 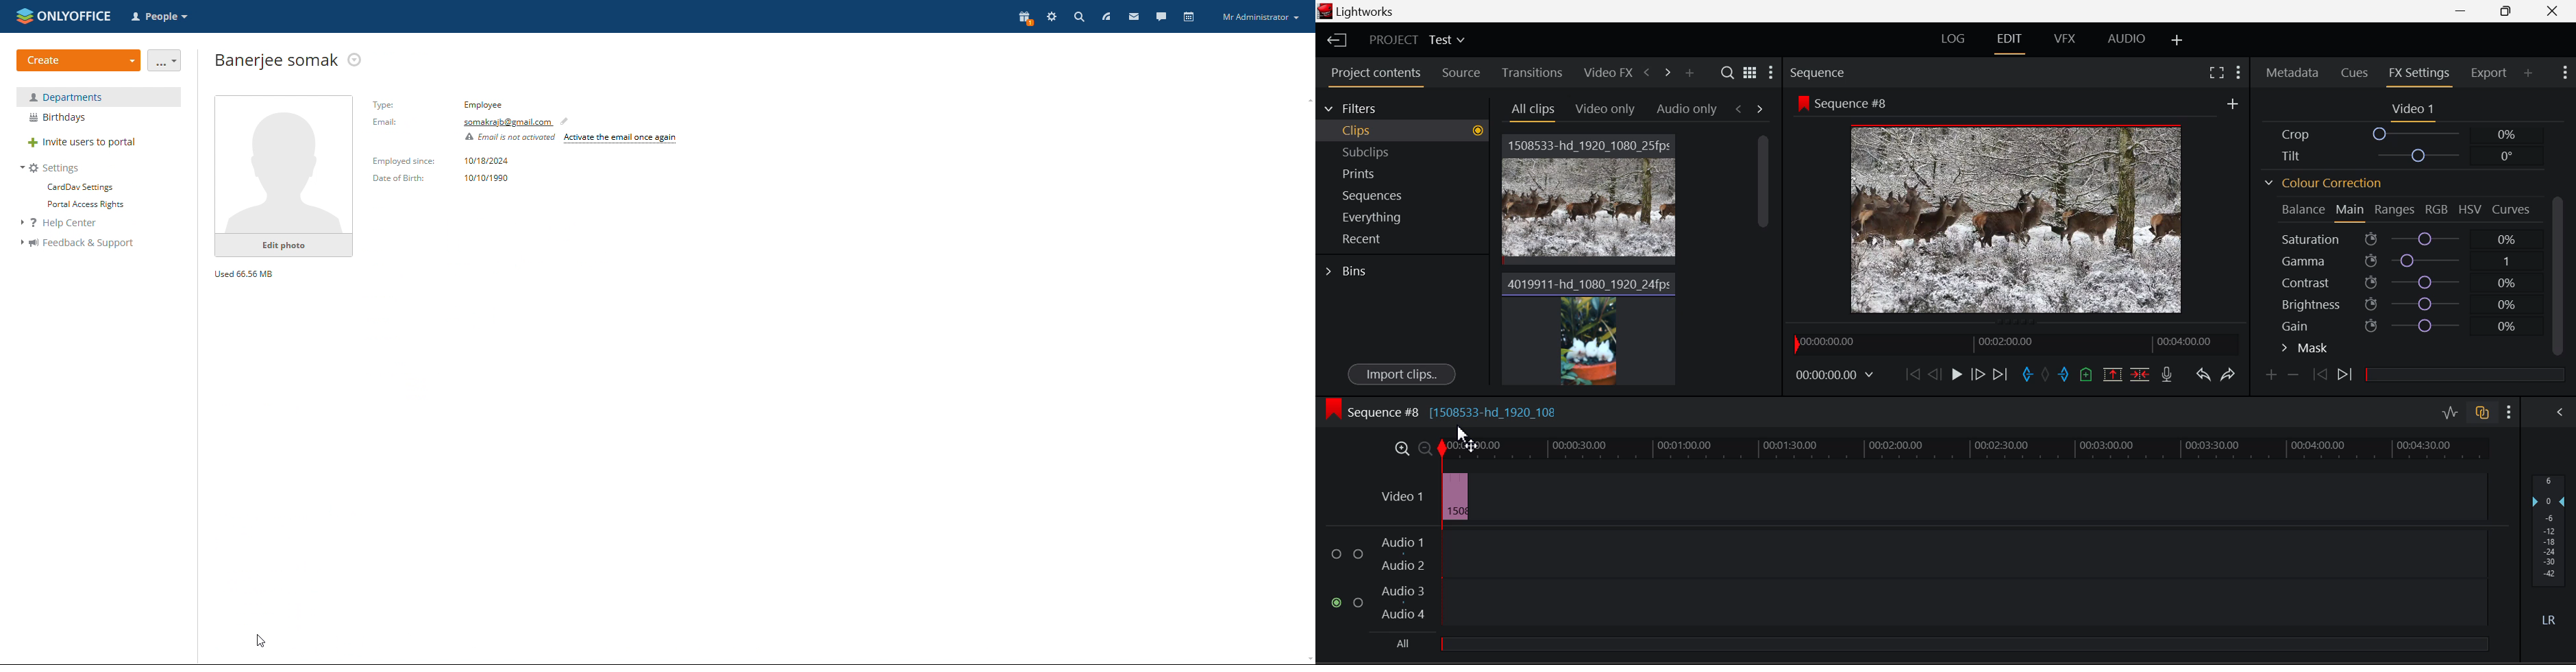 I want to click on Audio Input Checkbox, so click(x=1336, y=555).